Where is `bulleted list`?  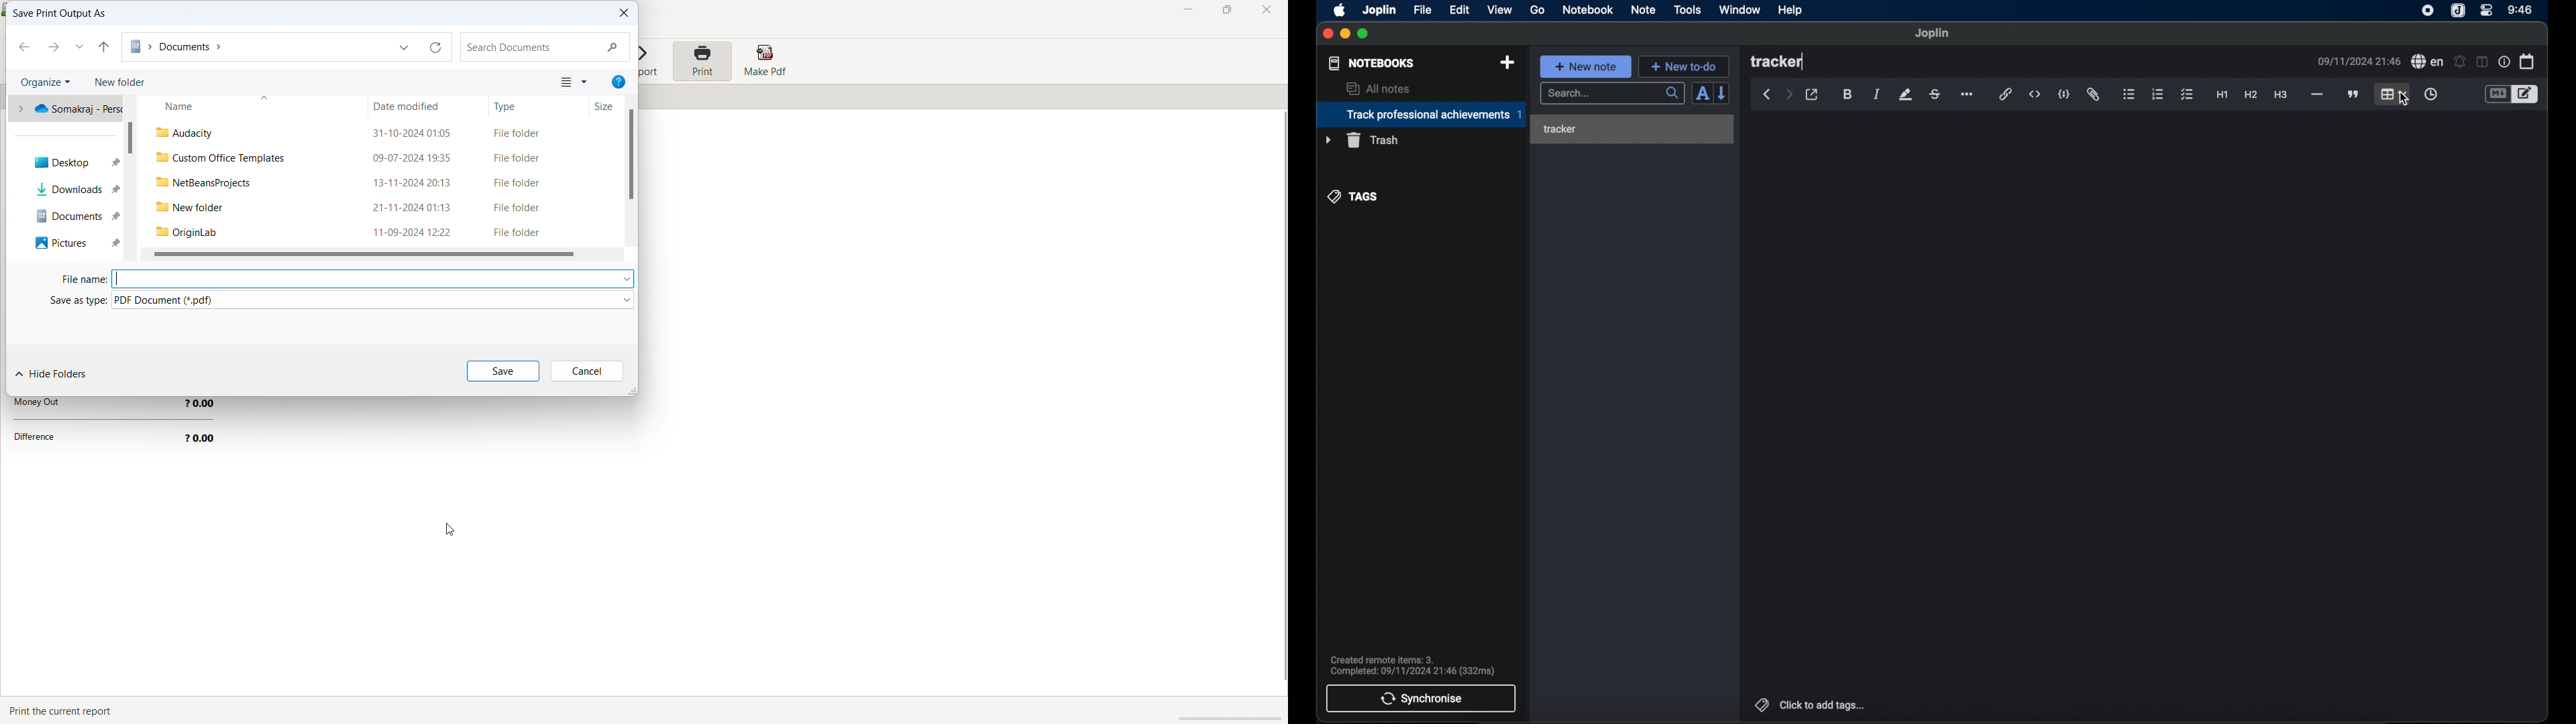 bulleted list is located at coordinates (2129, 95).